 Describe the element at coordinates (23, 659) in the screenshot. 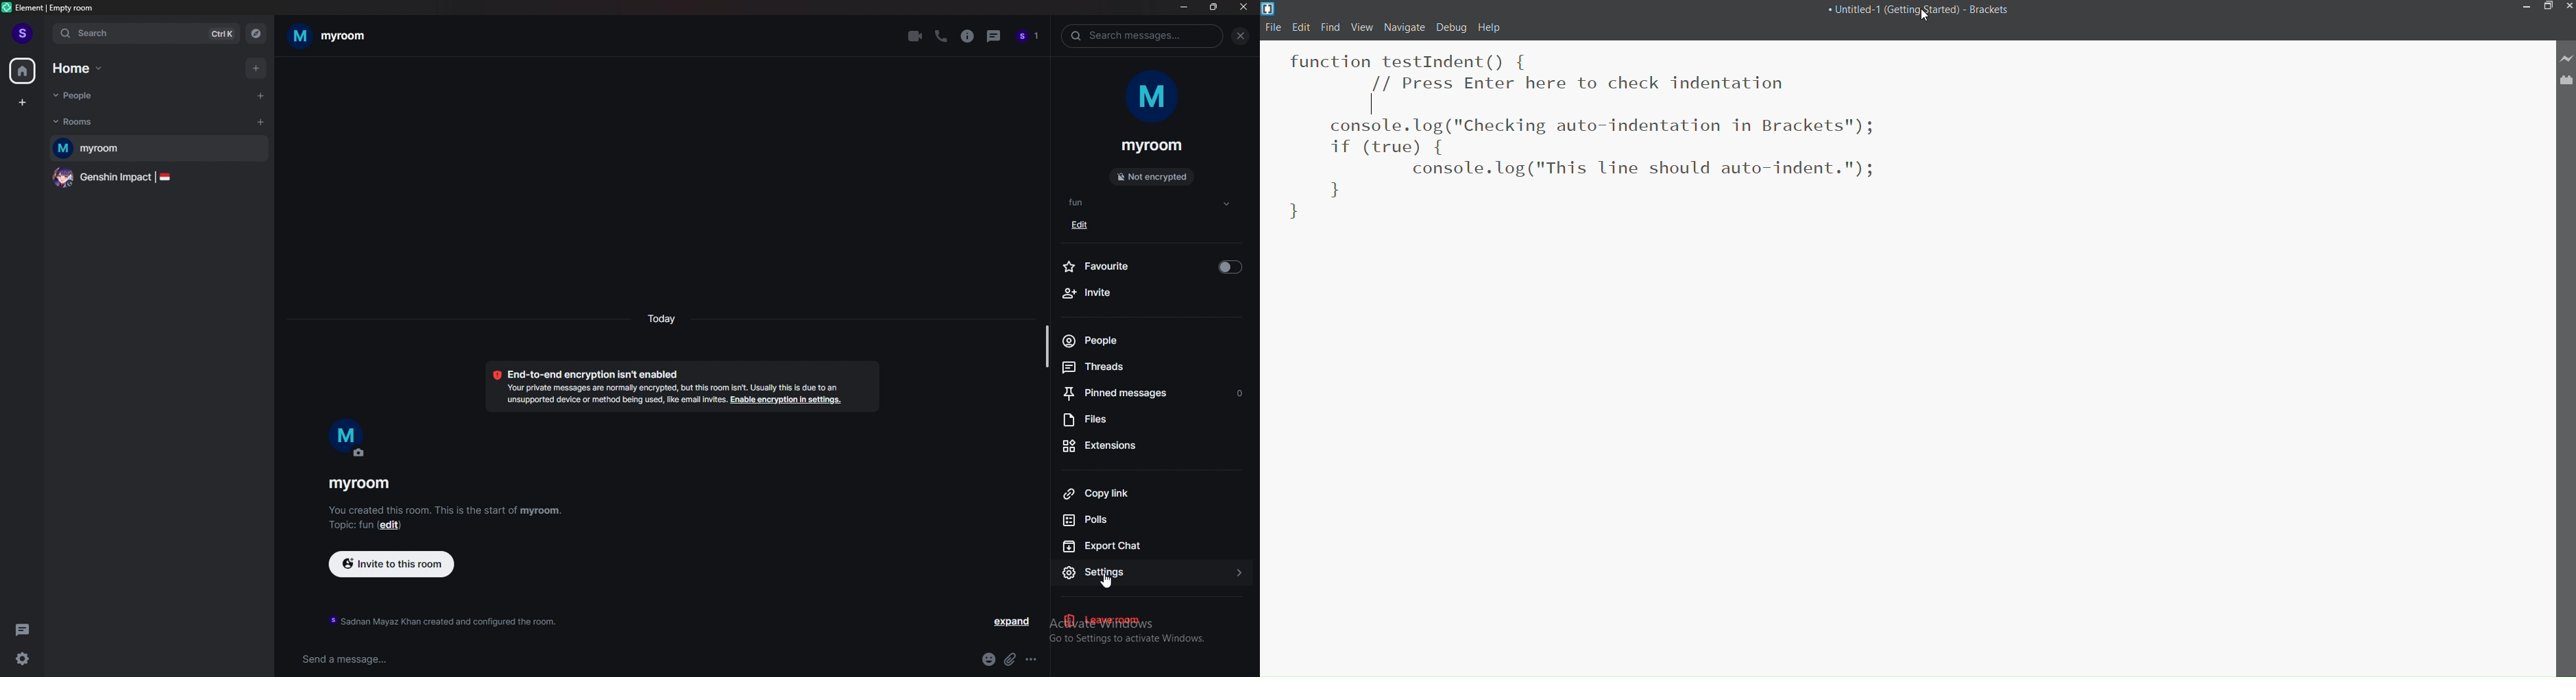

I see `quick settings` at that location.